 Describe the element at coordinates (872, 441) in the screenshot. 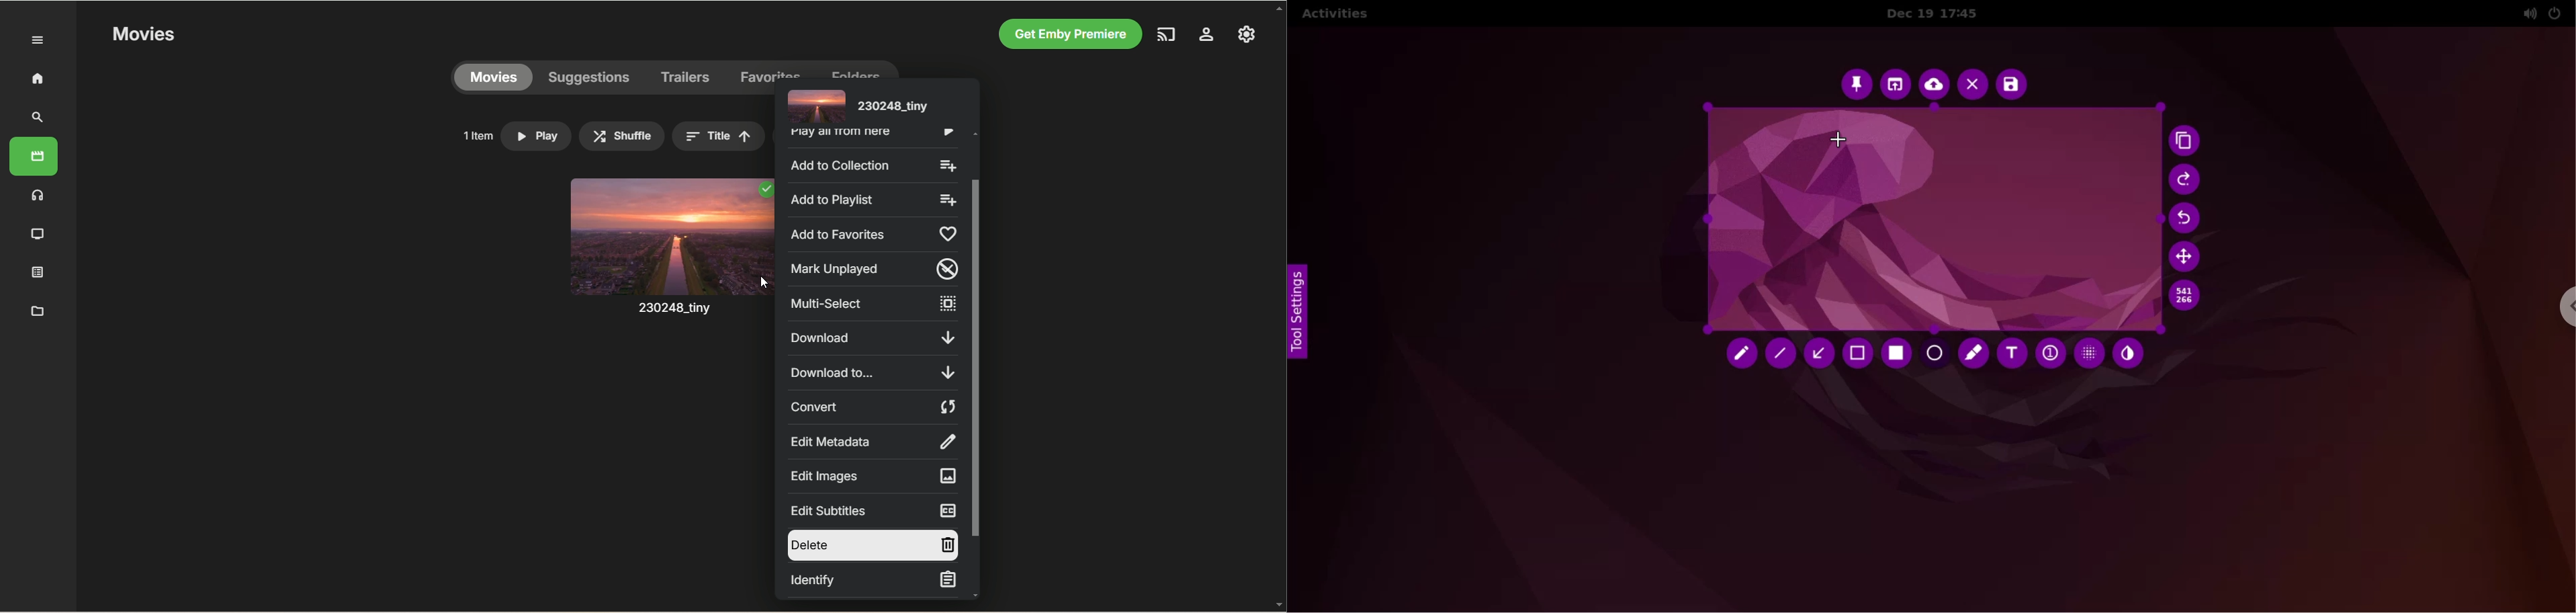

I see `edit metadata` at that location.